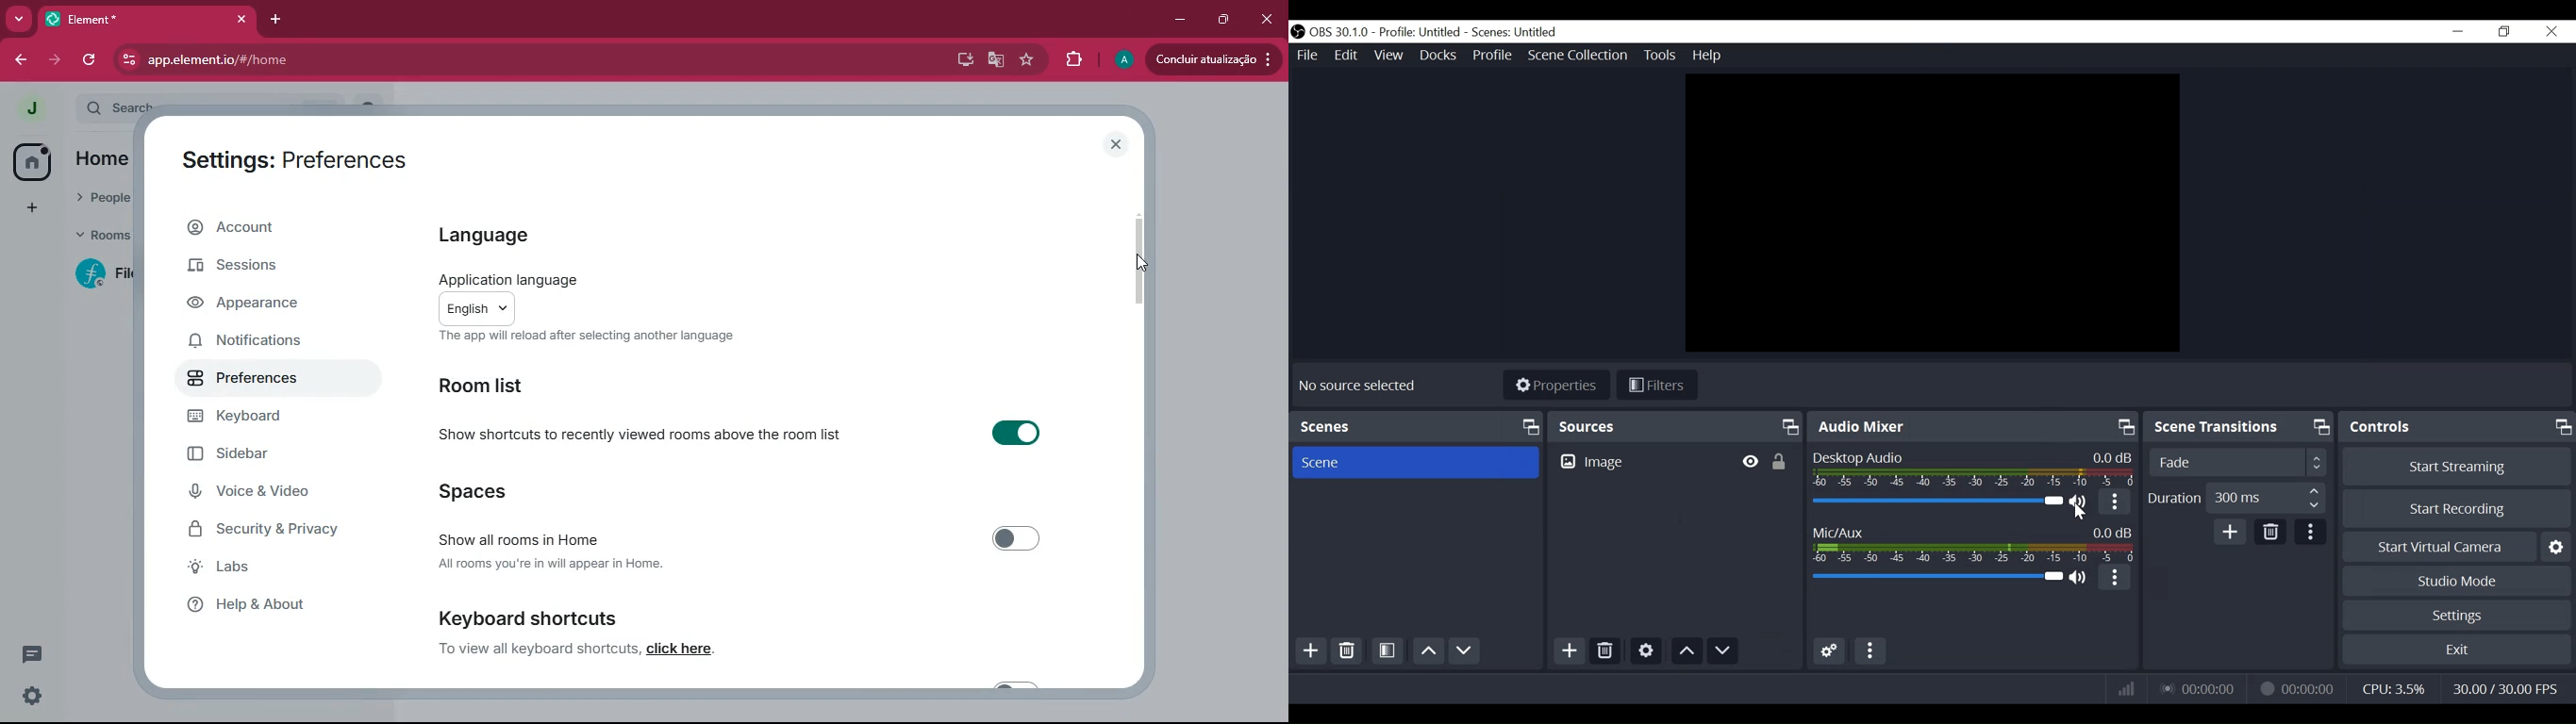 This screenshot has height=728, width=2576. What do you see at coordinates (274, 605) in the screenshot?
I see `help` at bounding box center [274, 605].